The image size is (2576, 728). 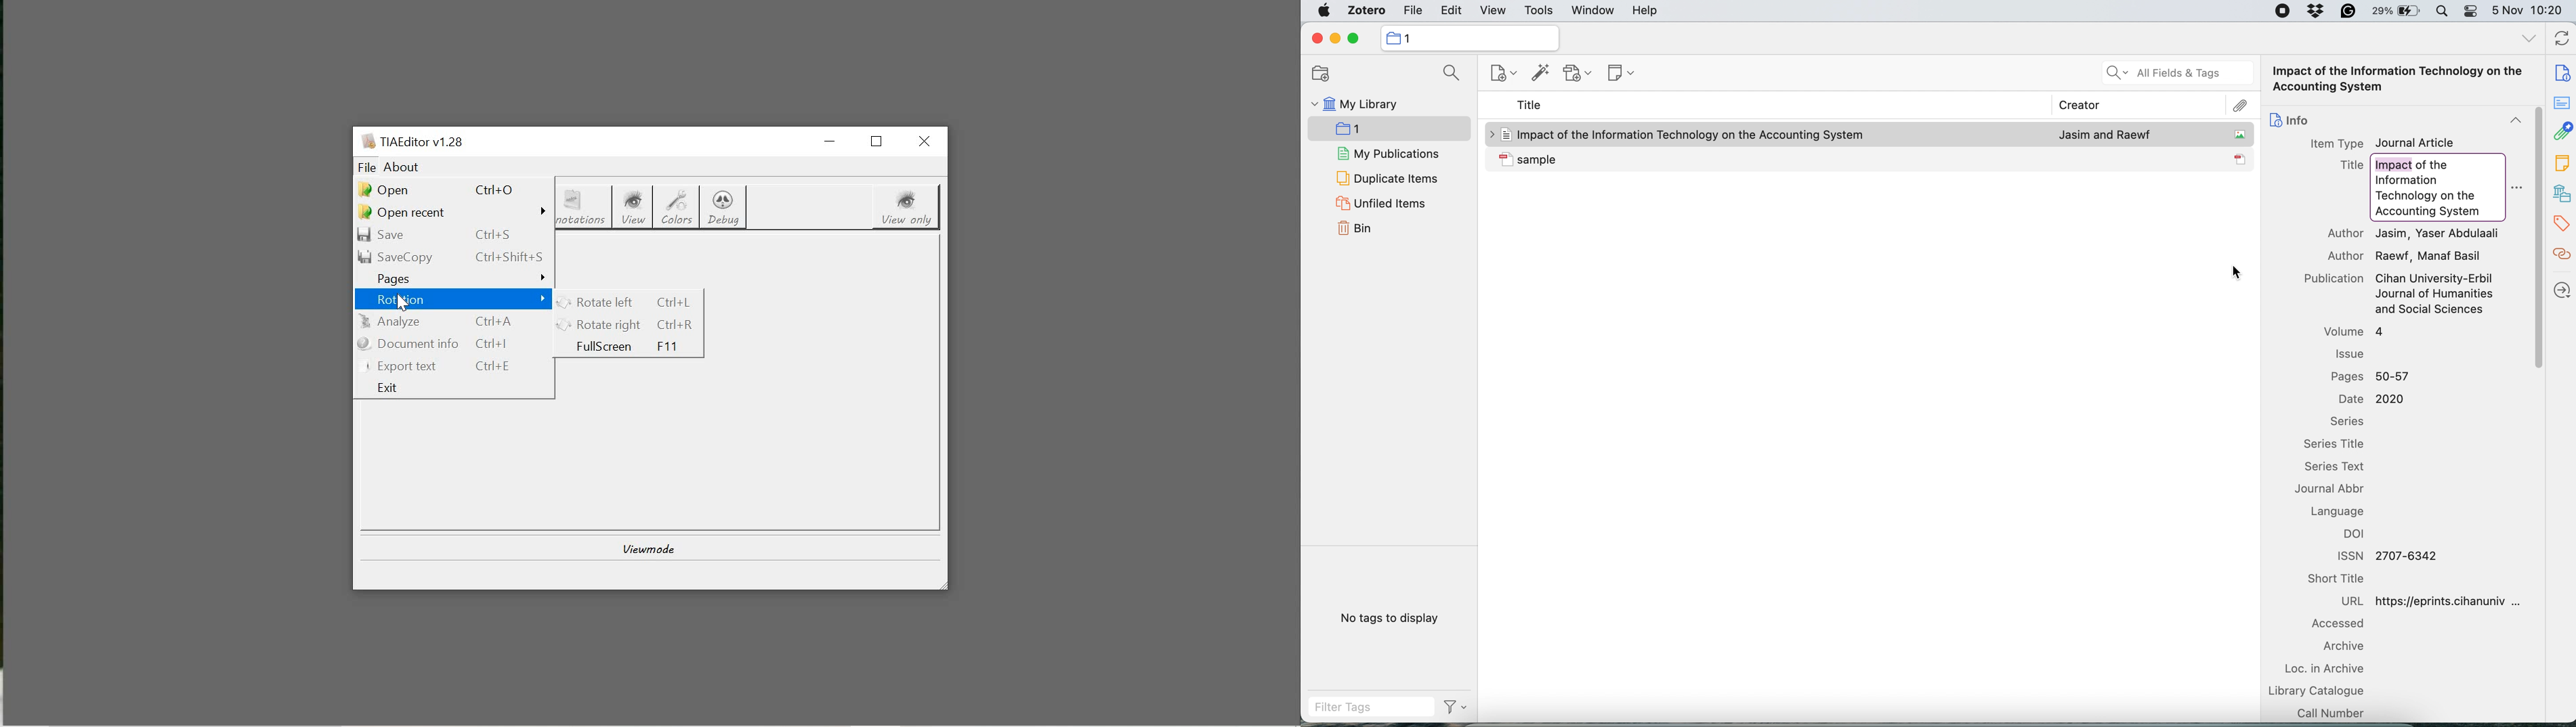 What do you see at coordinates (678, 208) in the screenshot?
I see `colors` at bounding box center [678, 208].